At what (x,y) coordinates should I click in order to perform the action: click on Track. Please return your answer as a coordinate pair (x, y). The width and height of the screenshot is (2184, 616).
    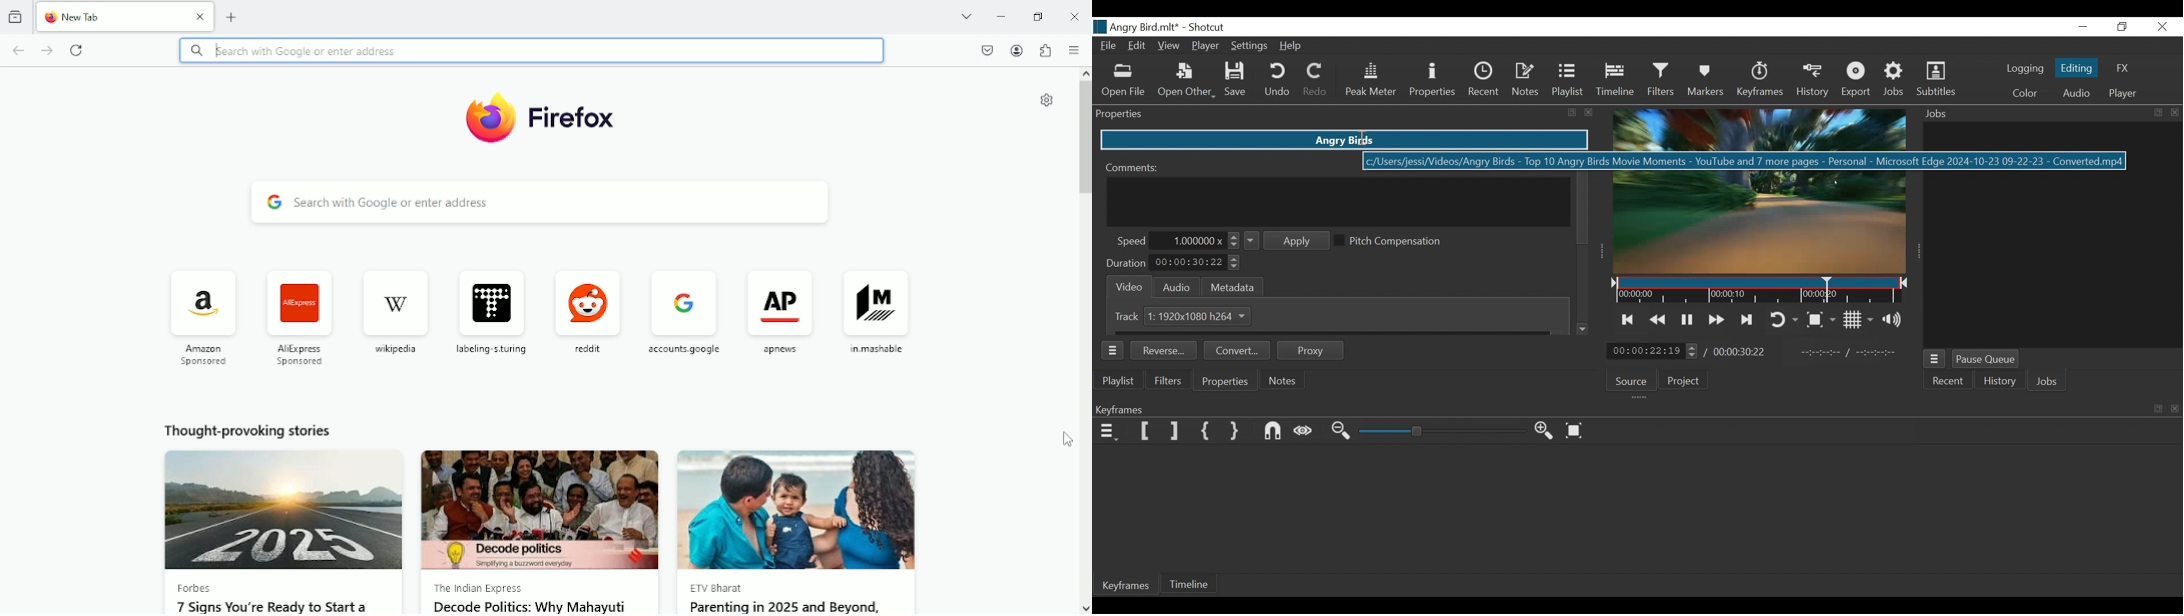
    Looking at the image, I should click on (1129, 316).